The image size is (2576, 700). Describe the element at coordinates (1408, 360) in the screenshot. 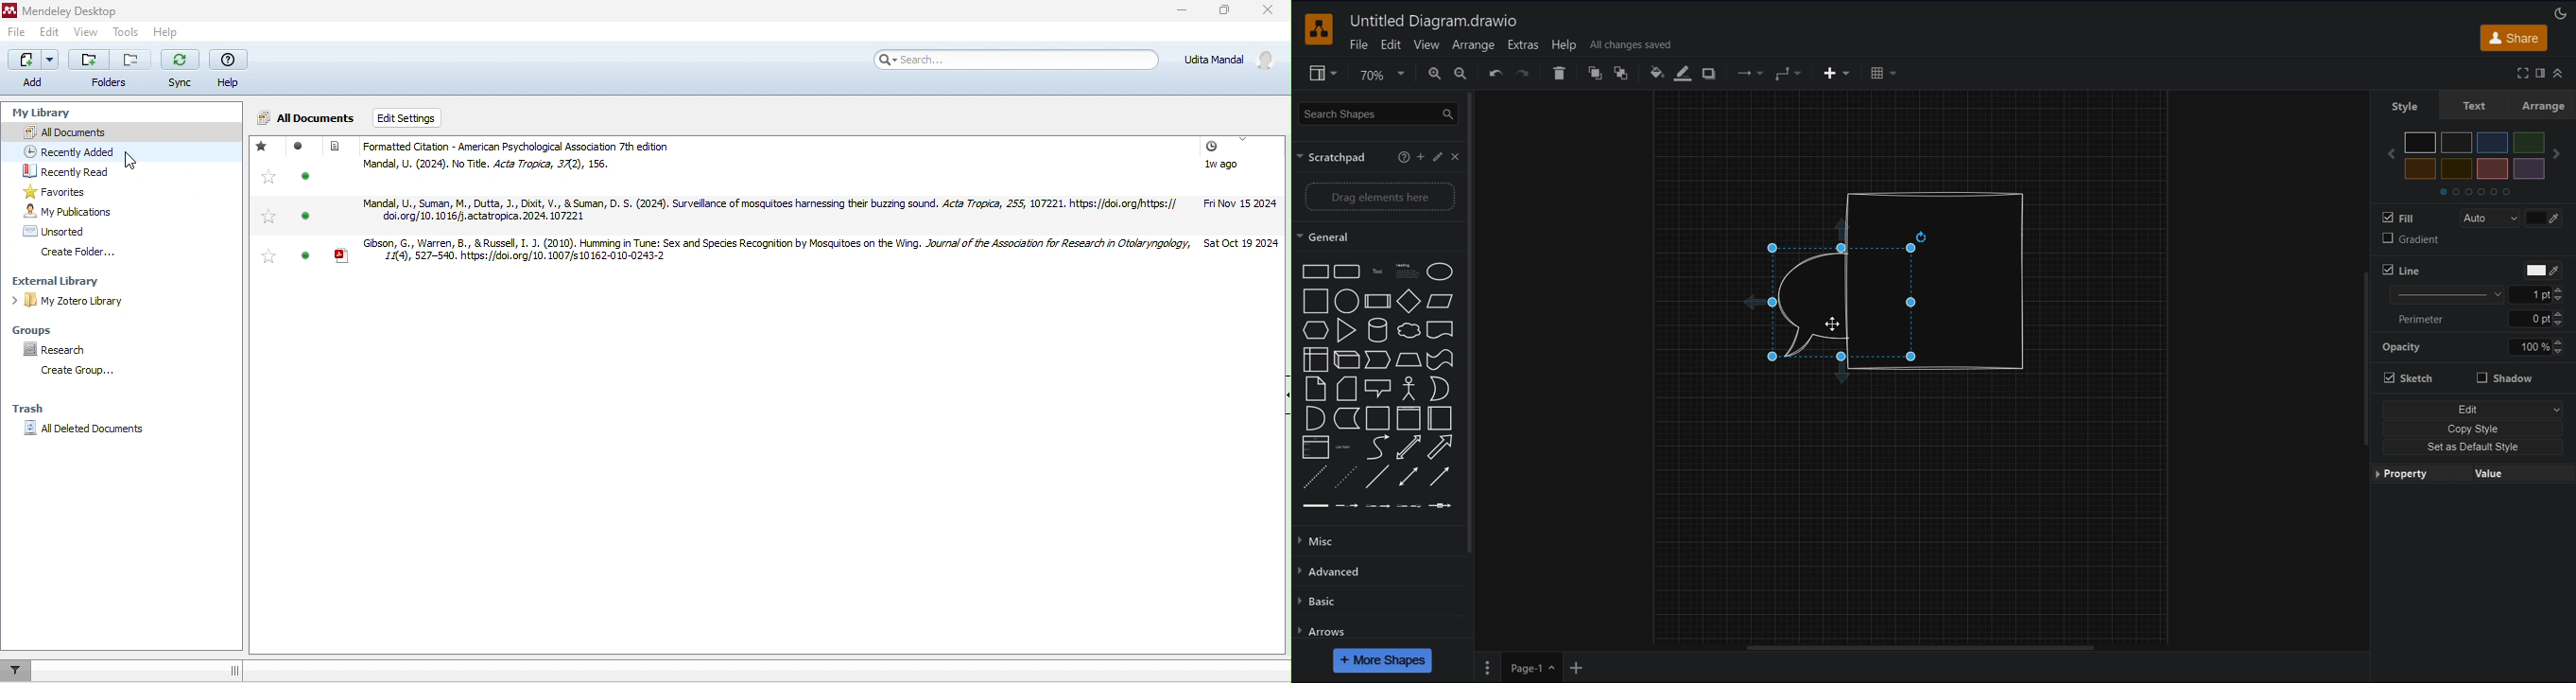

I see `Trapezoid` at that location.